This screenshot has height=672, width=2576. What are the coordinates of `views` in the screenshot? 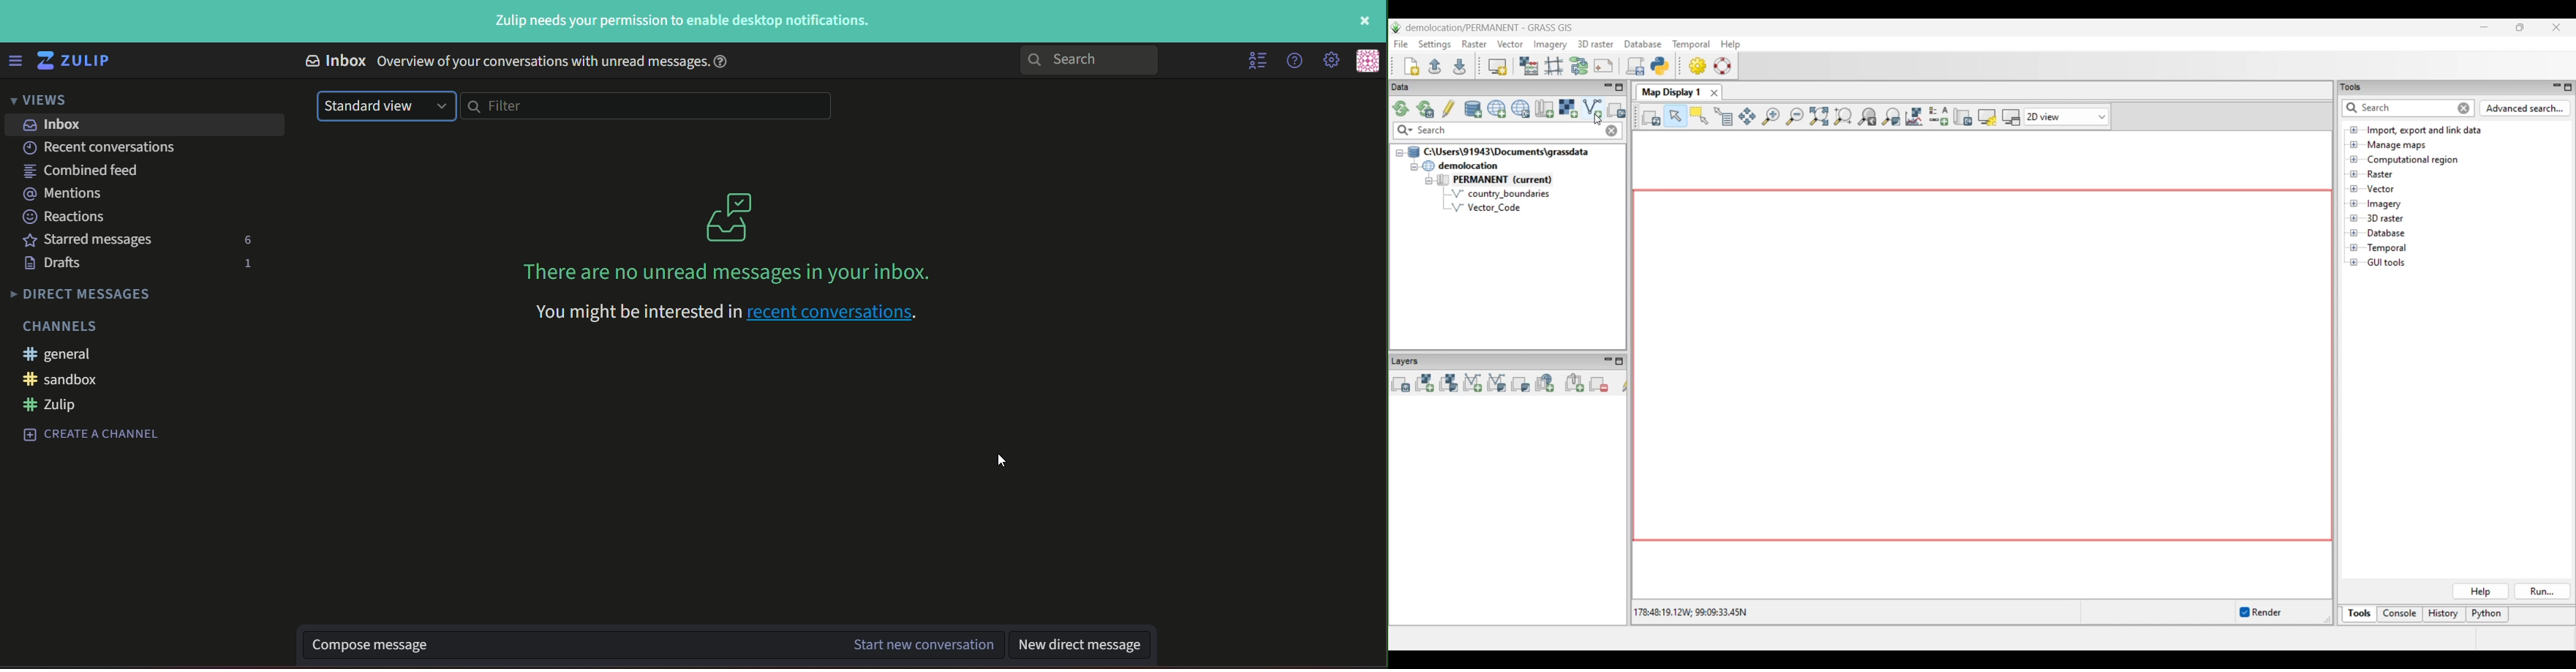 It's located at (43, 100).